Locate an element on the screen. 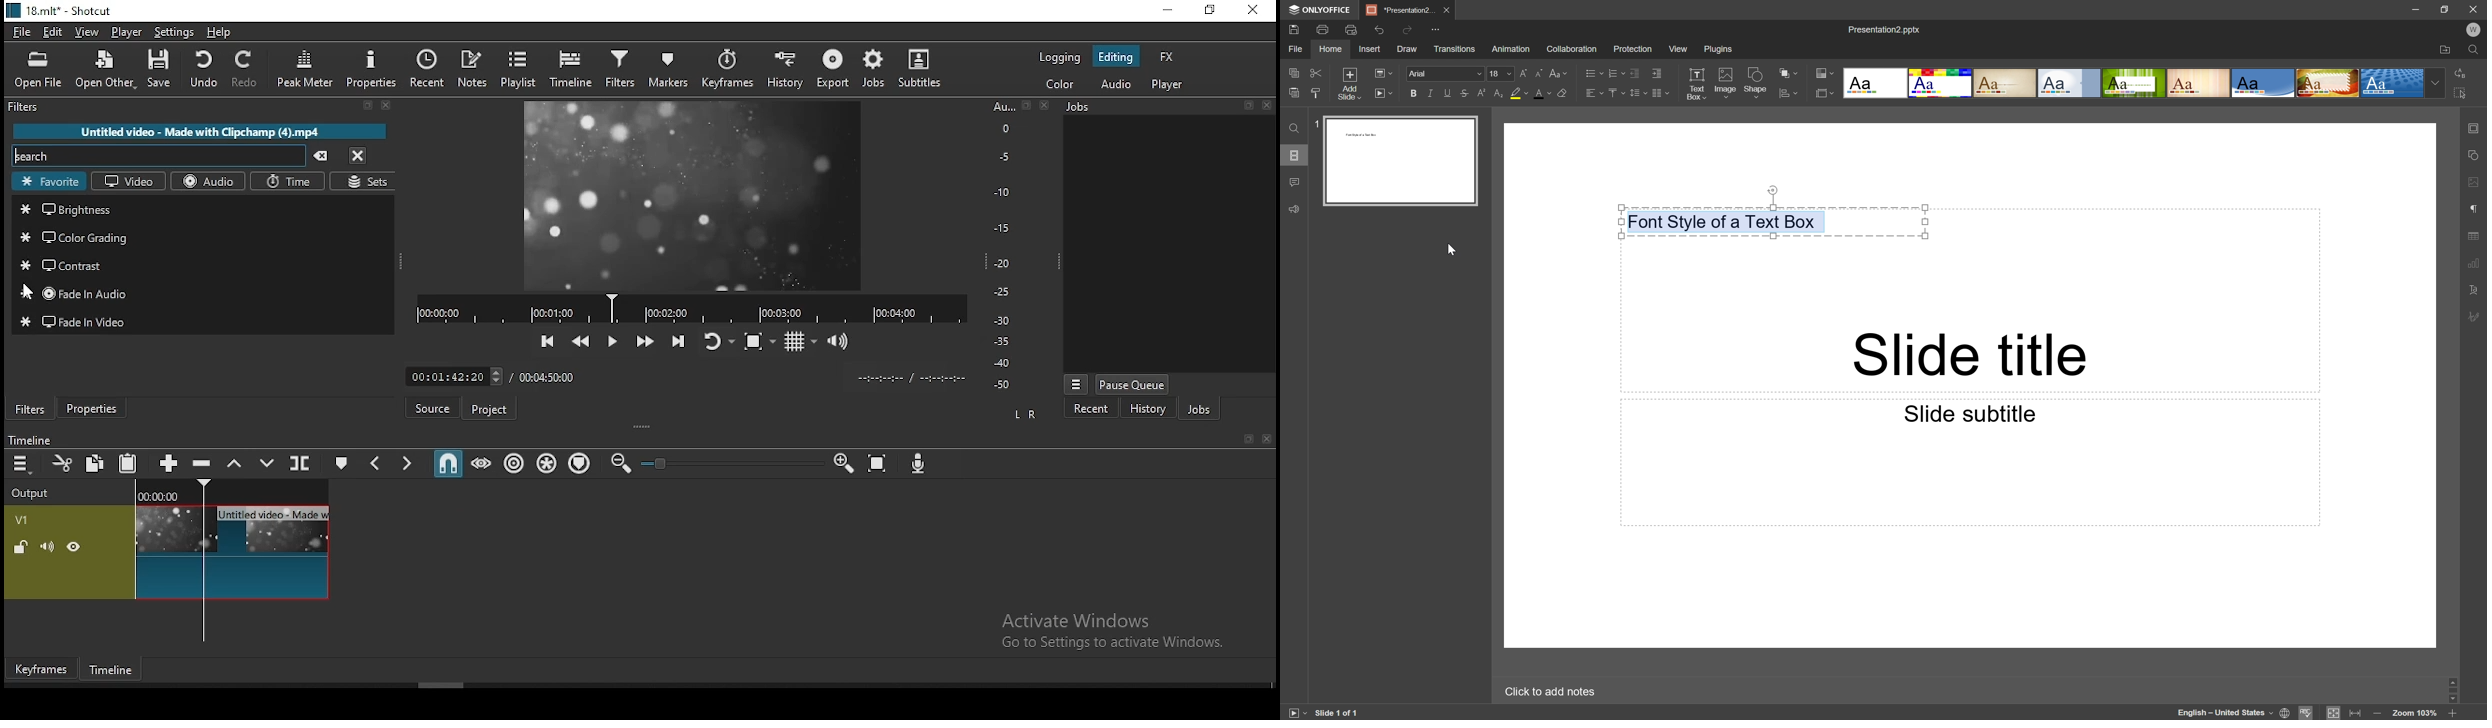 Image resolution: width=2492 pixels, height=728 pixels. restore is located at coordinates (1212, 12).